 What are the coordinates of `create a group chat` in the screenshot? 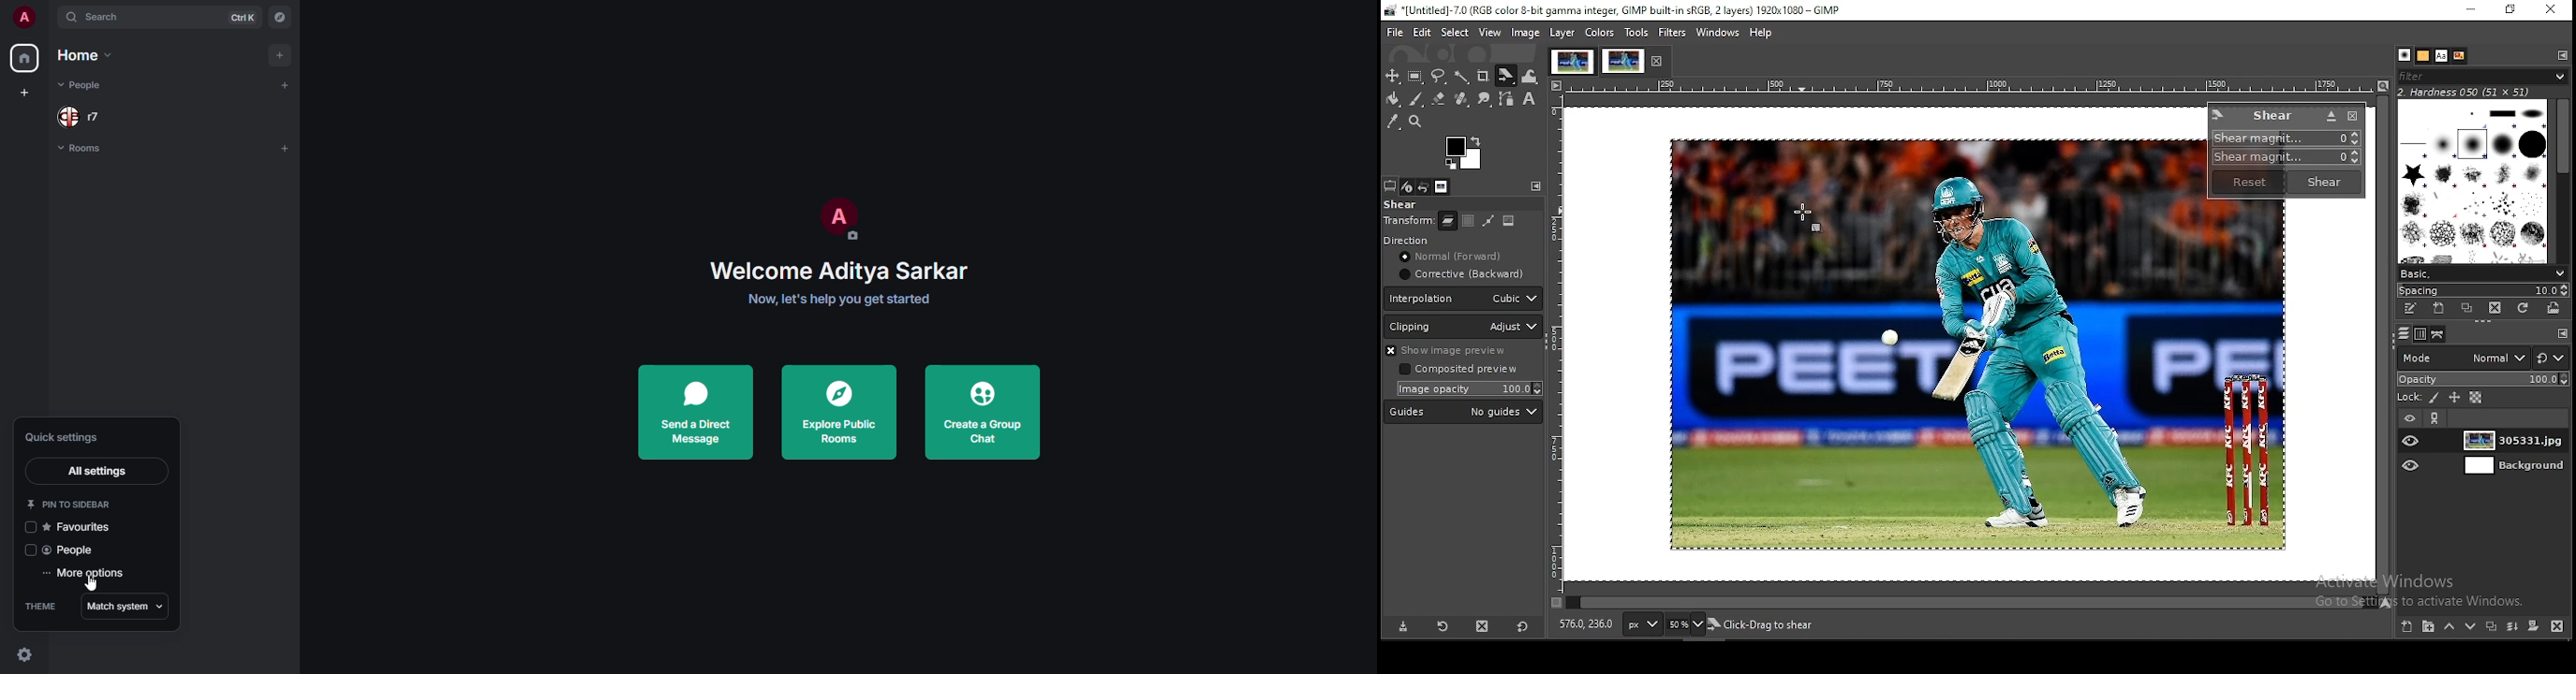 It's located at (987, 412).